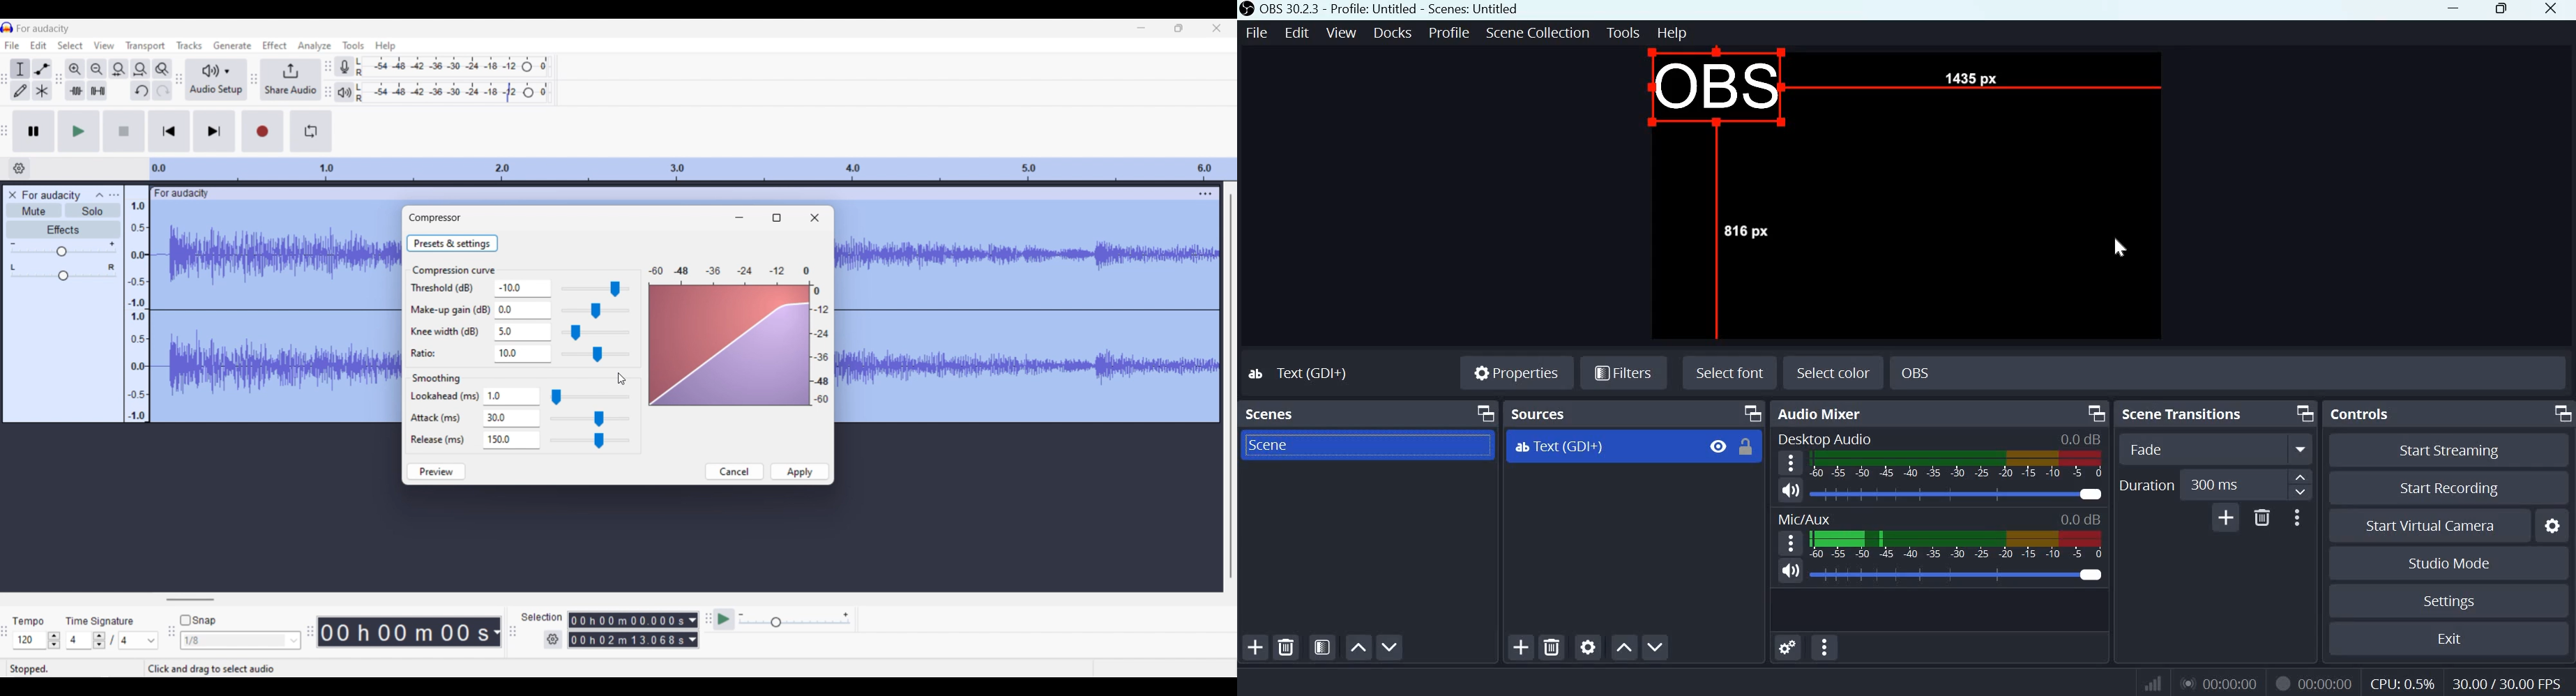 Image resolution: width=2576 pixels, height=700 pixels. Describe the element at coordinates (343, 66) in the screenshot. I see `Record meter` at that location.